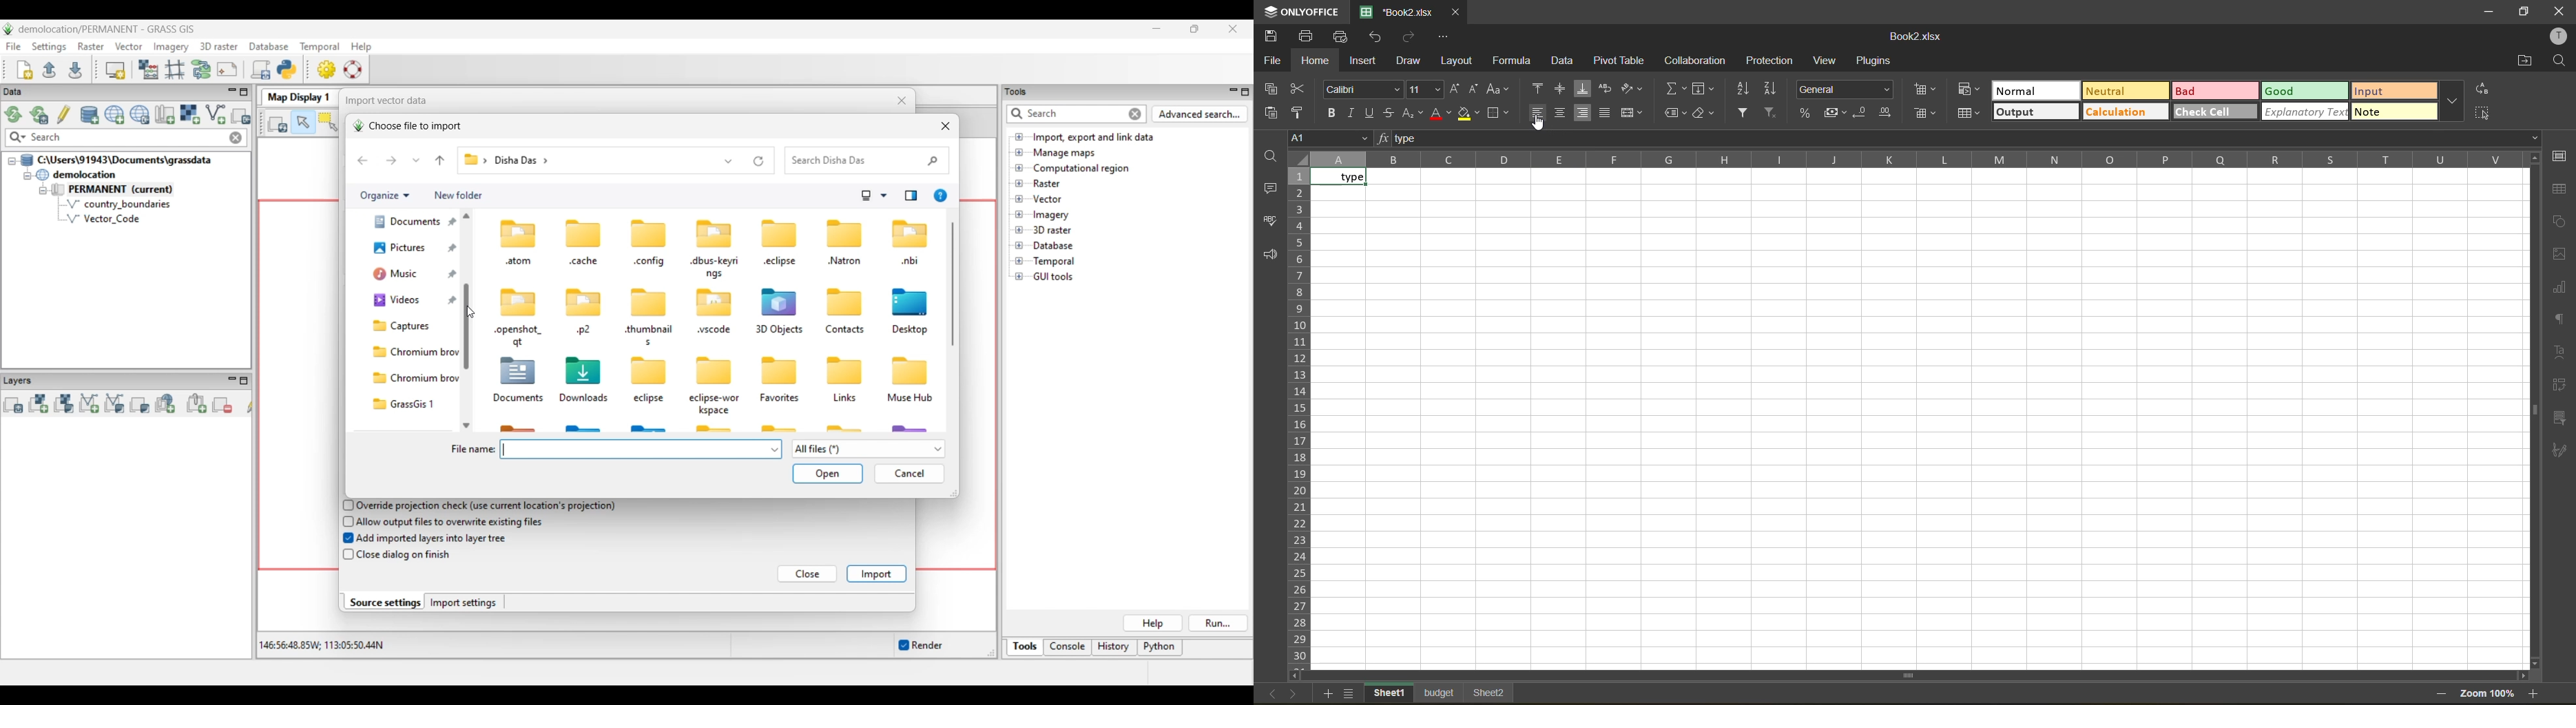  I want to click on open location, so click(2525, 61).